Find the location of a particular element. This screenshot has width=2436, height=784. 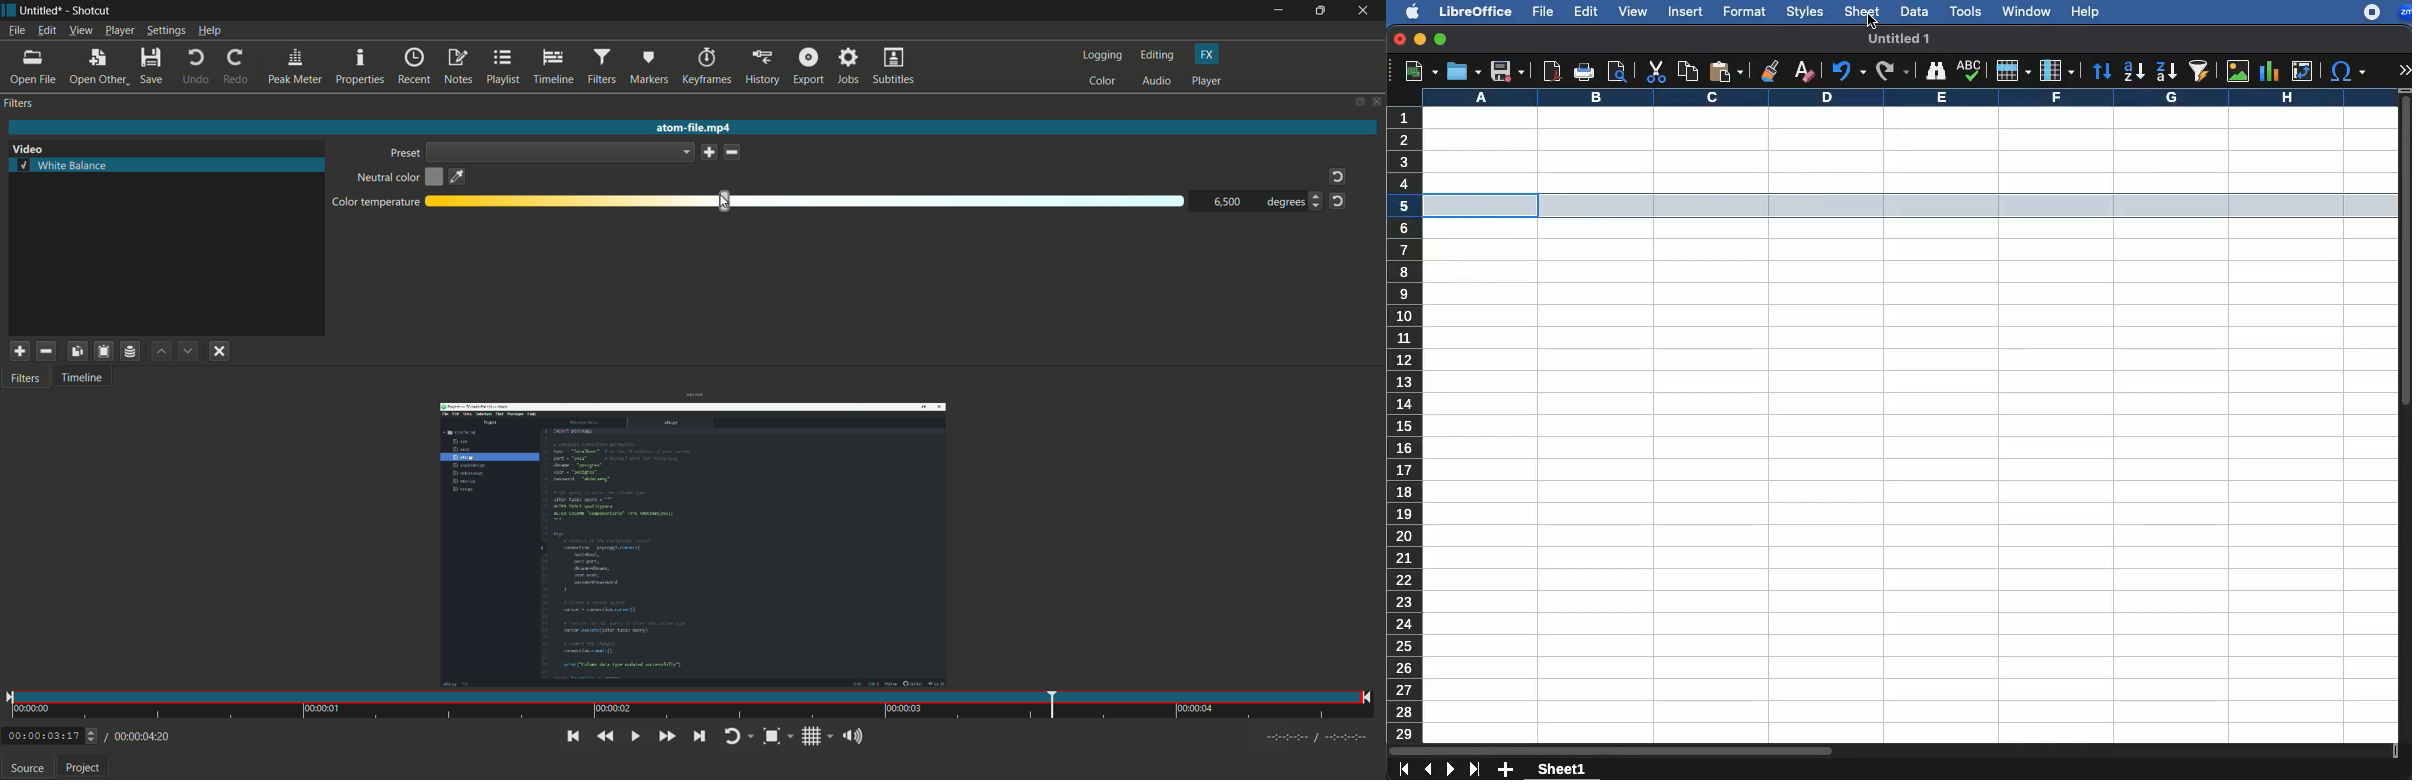

Video is located at coordinates (32, 147).